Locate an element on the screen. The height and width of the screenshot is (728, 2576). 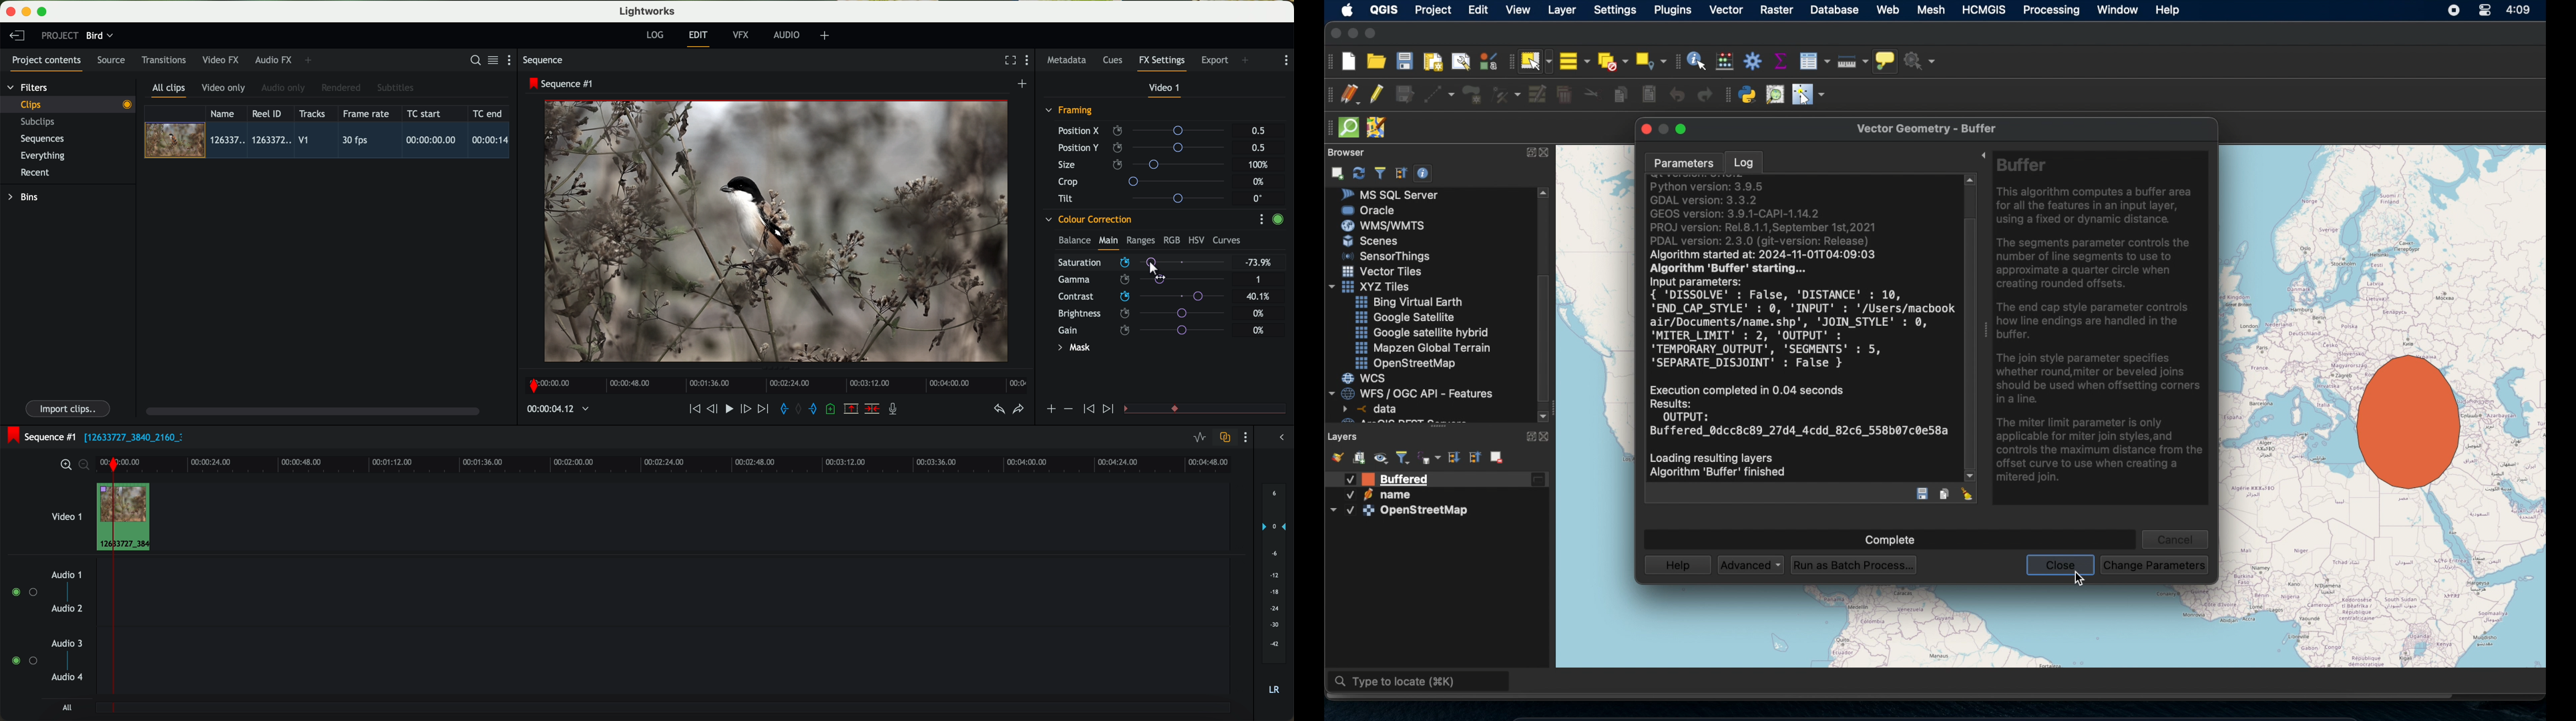
edit is located at coordinates (1480, 10).